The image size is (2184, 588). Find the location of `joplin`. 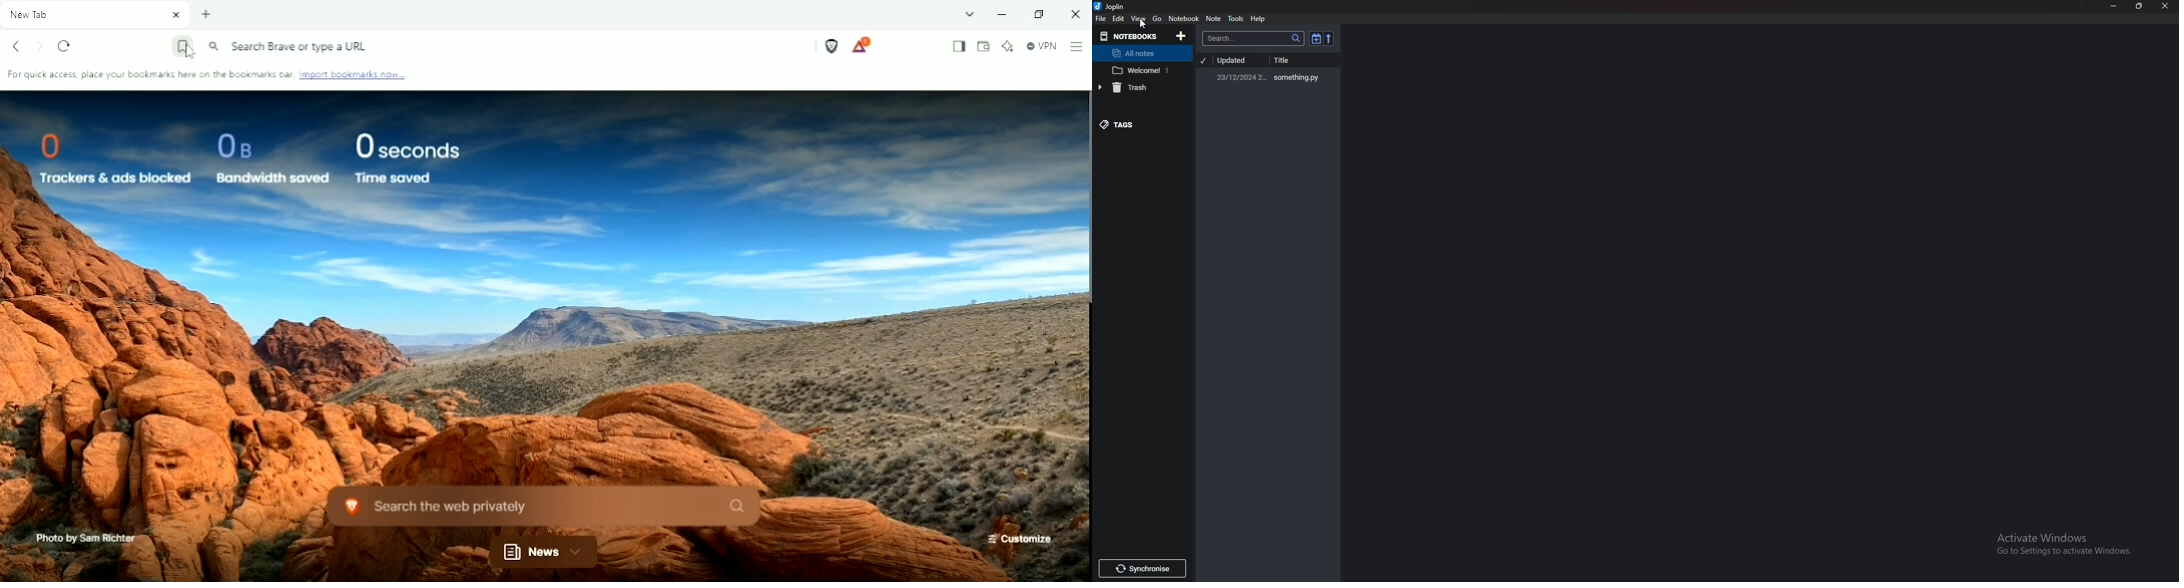

joplin is located at coordinates (1111, 6).